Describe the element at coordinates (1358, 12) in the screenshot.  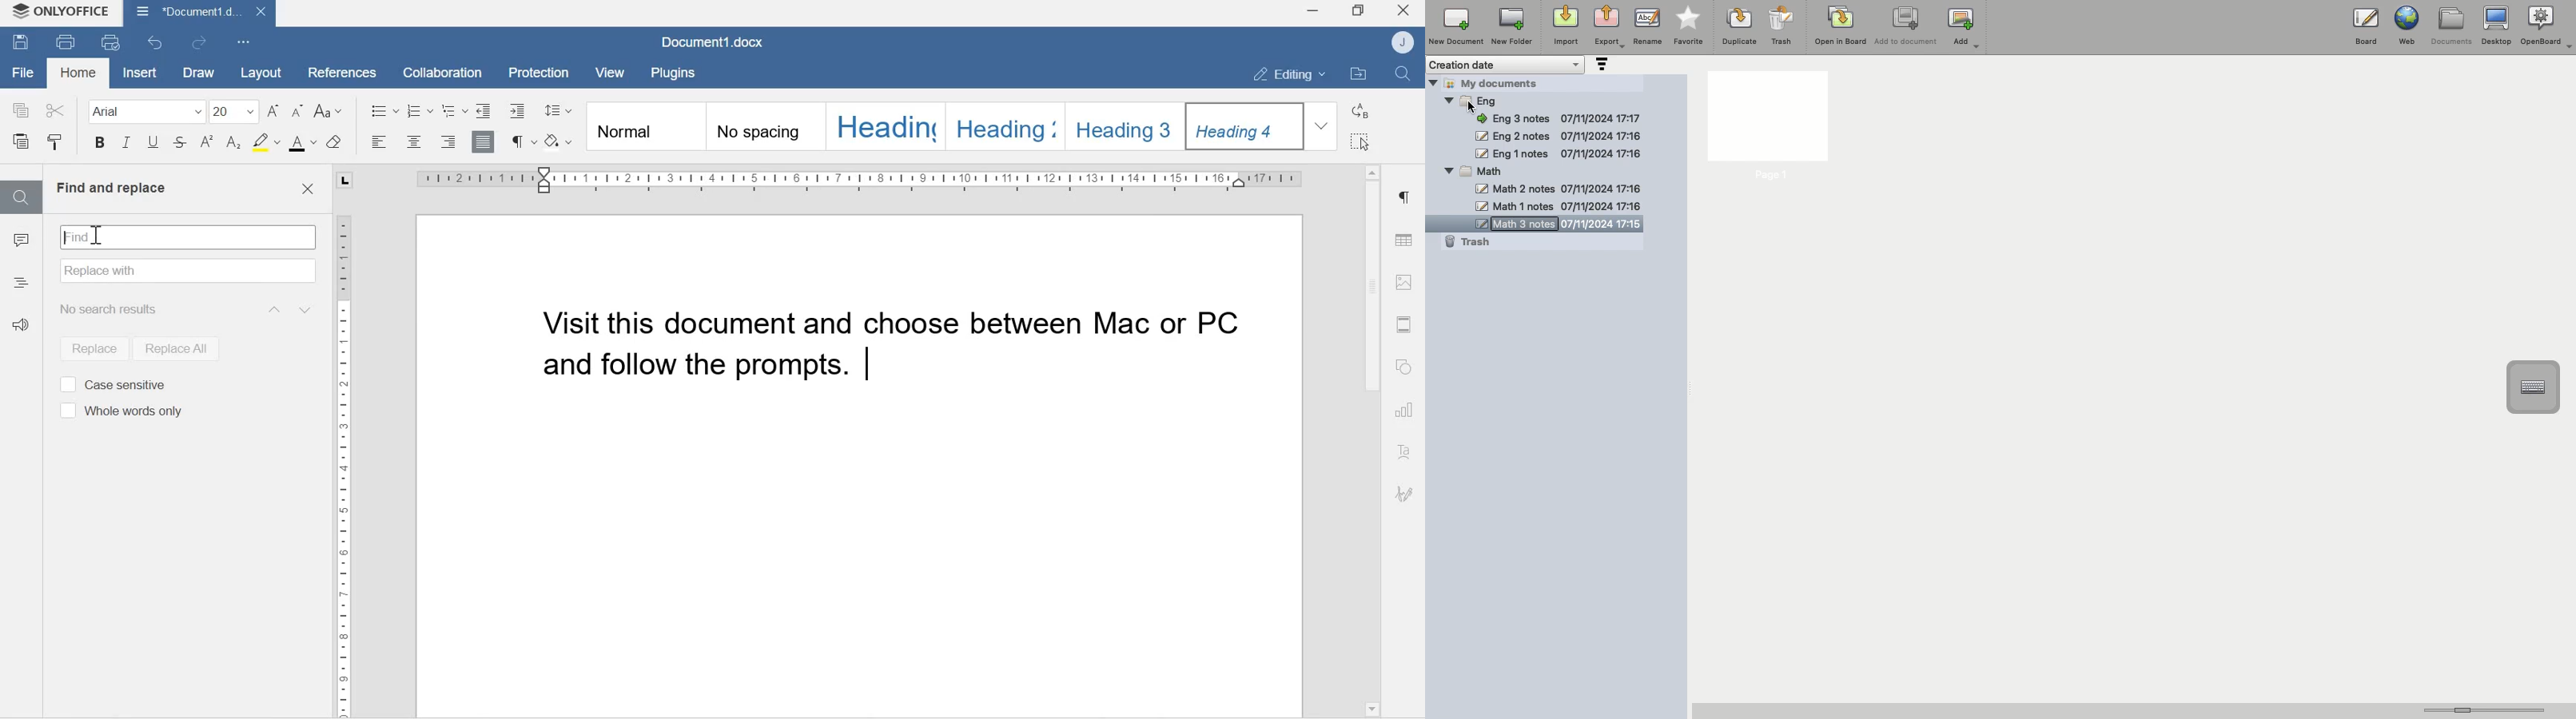
I see `Maximize` at that location.